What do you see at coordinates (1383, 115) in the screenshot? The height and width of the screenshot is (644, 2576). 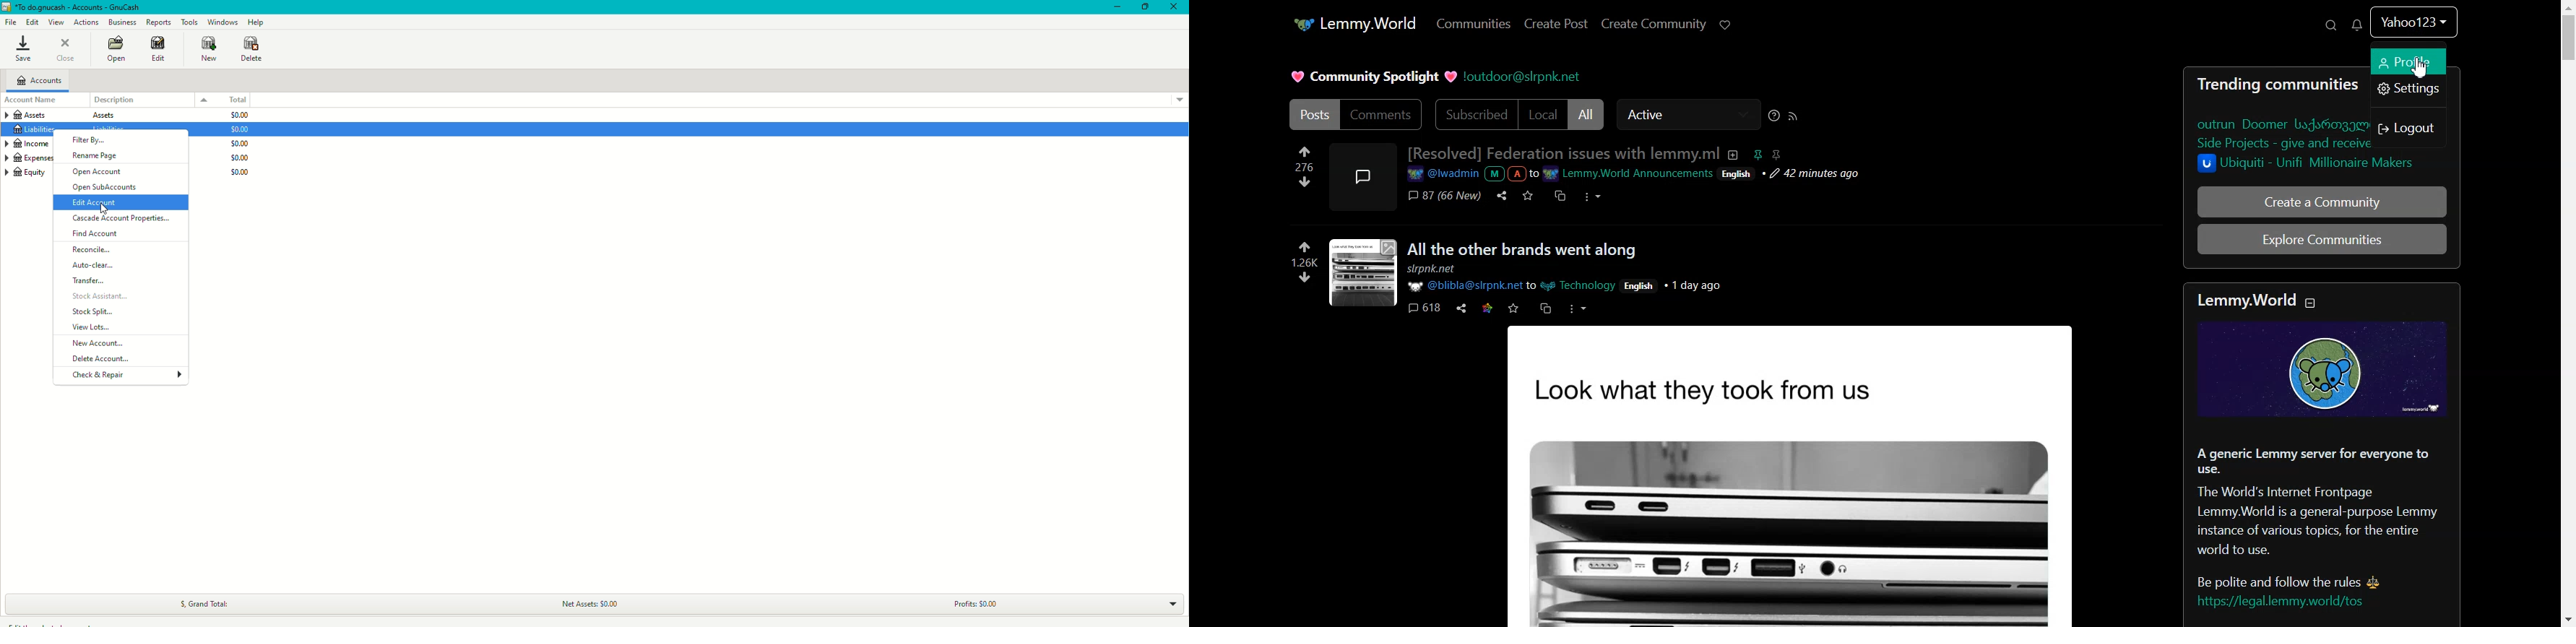 I see `Comments` at bounding box center [1383, 115].